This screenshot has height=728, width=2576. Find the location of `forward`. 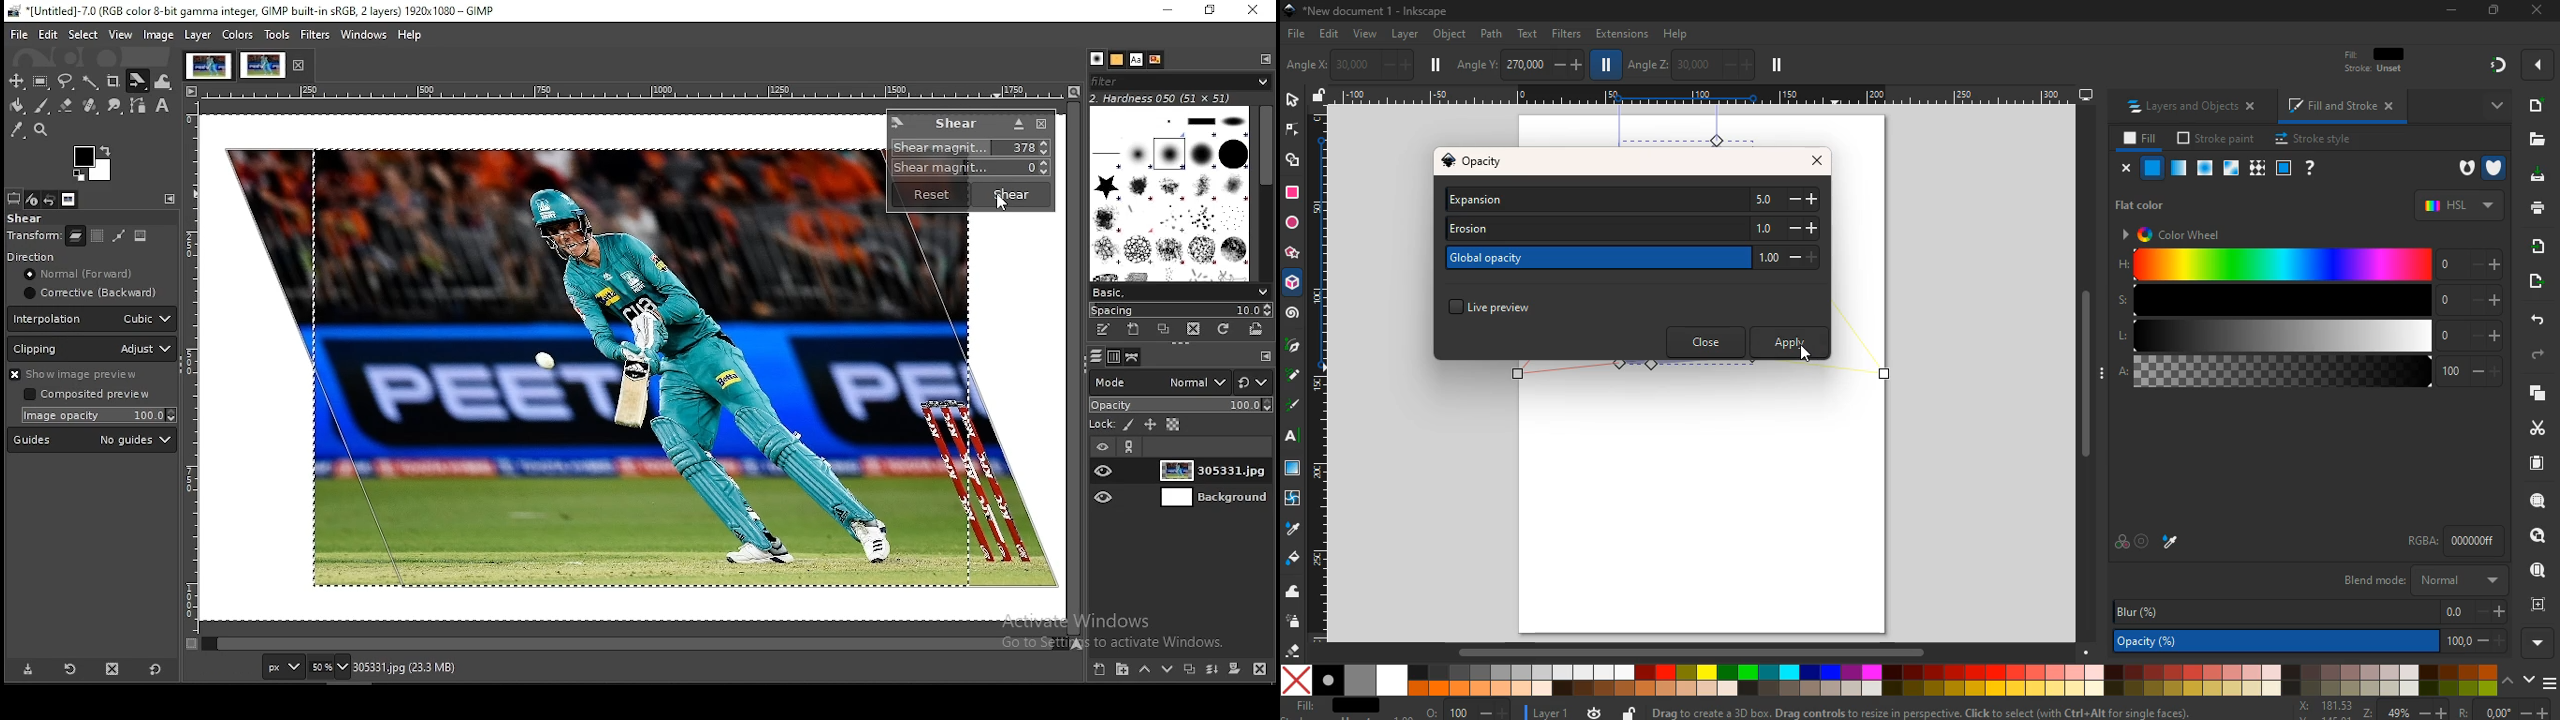

forward is located at coordinates (2544, 355).